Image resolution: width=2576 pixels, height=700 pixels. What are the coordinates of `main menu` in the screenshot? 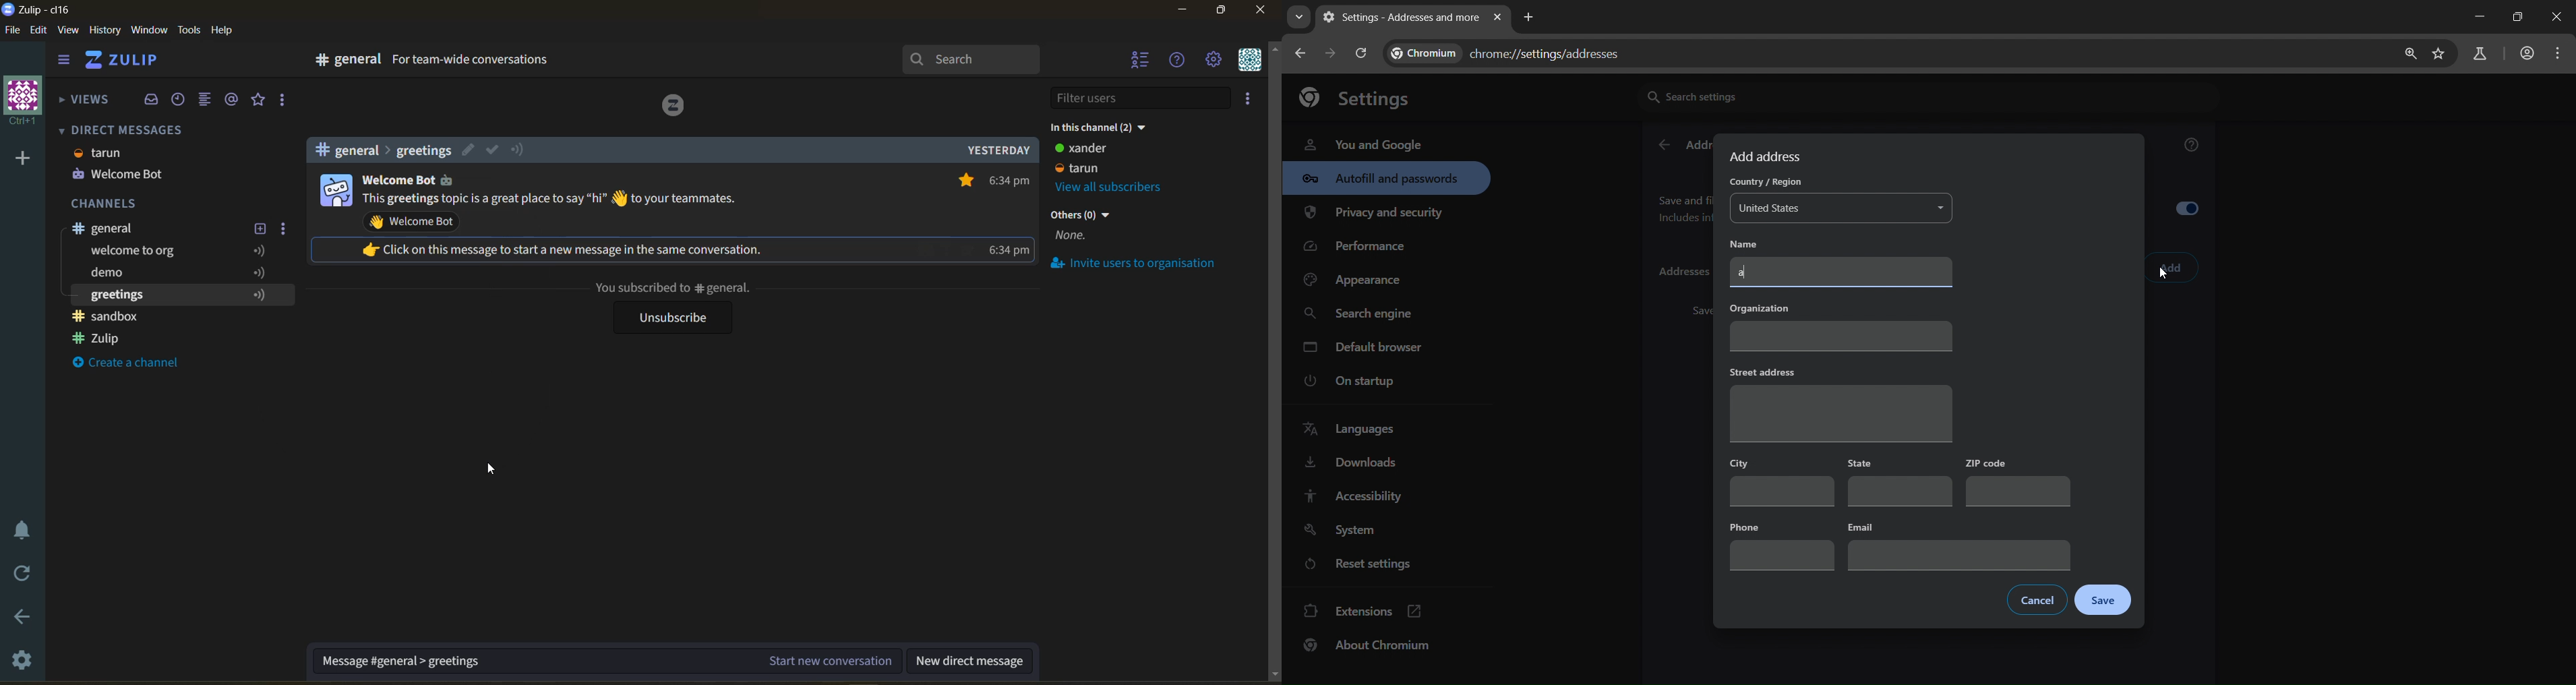 It's located at (1218, 61).